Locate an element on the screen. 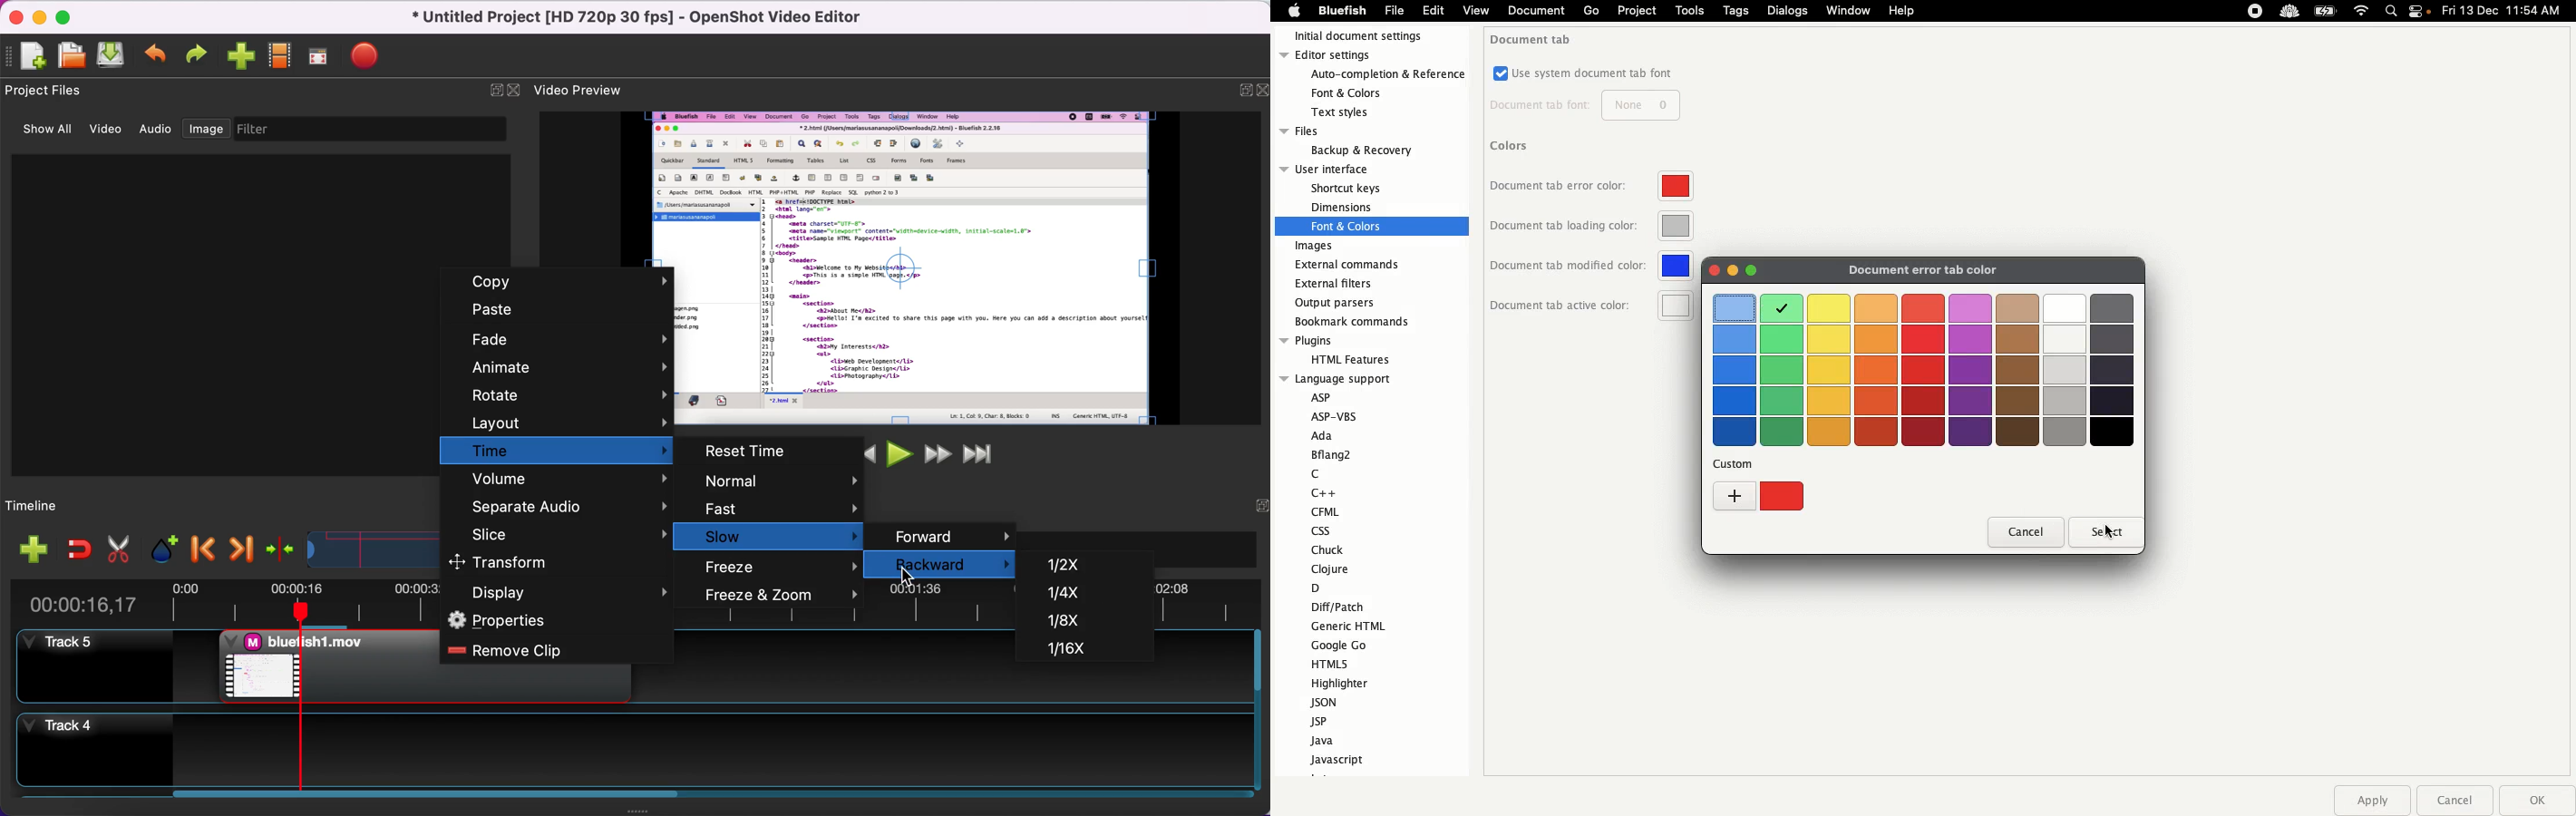  hide/expand is located at coordinates (1254, 507).